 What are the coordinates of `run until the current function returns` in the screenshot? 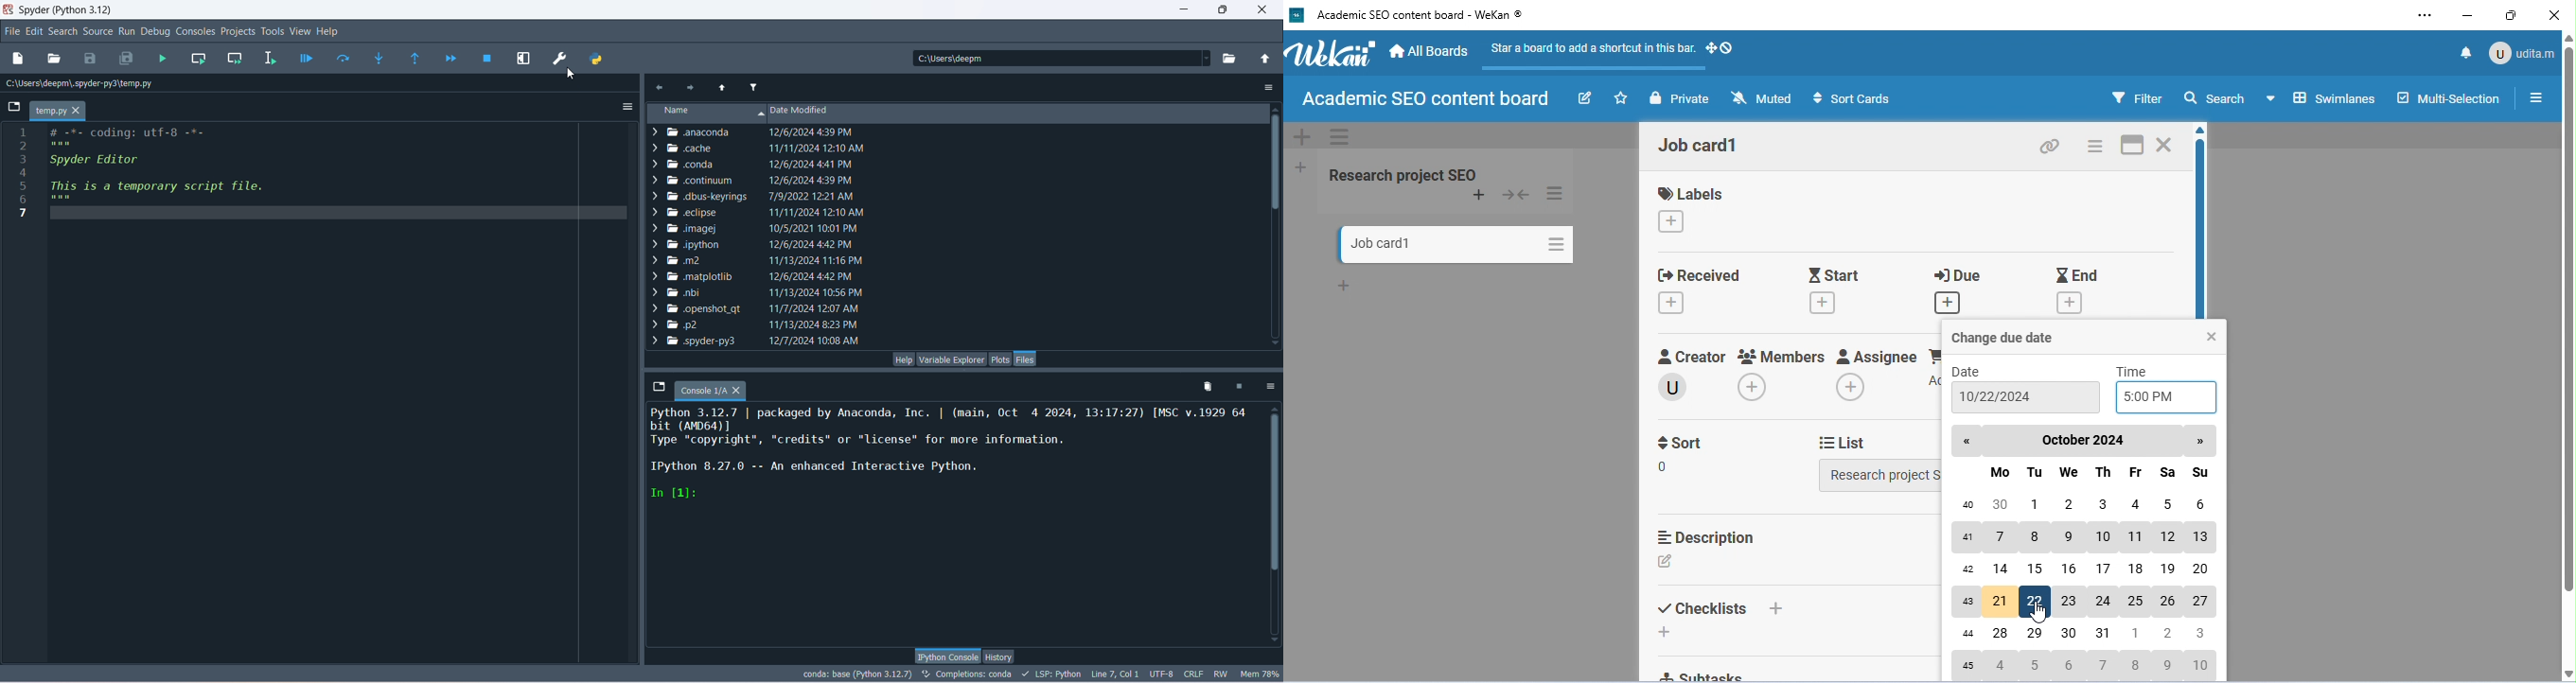 It's located at (415, 59).